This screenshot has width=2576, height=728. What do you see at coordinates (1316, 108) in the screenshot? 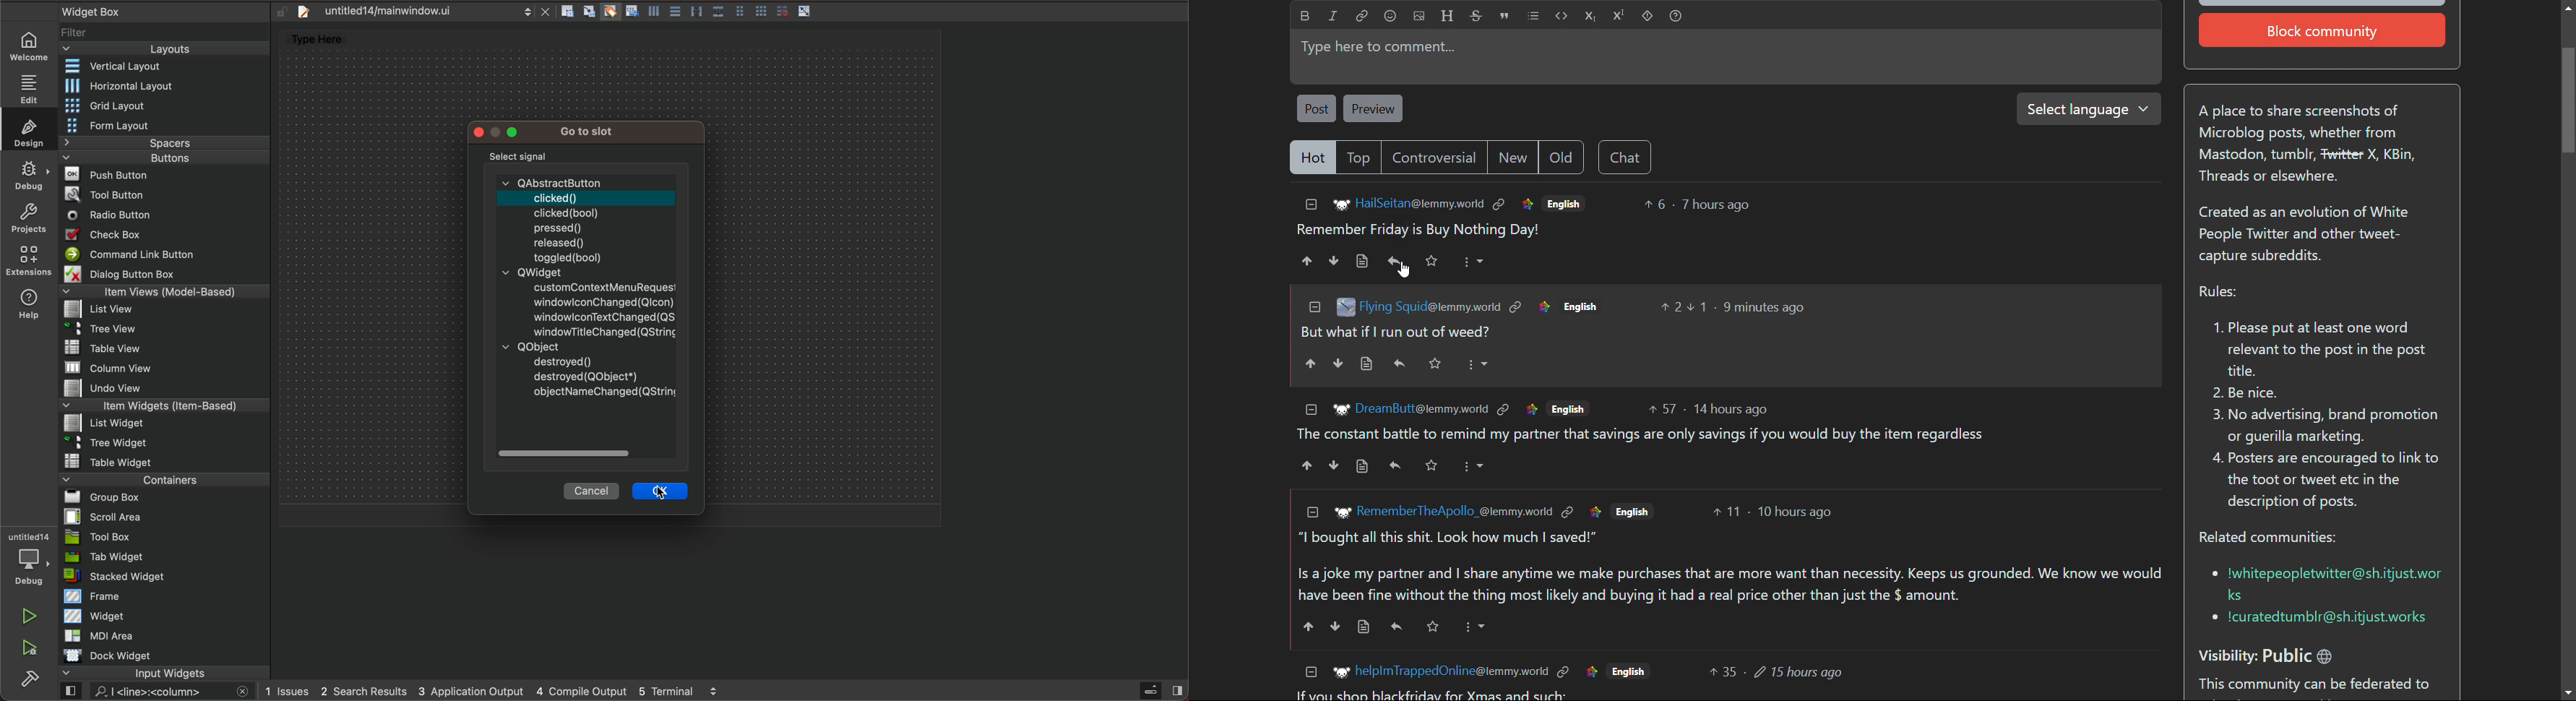
I see `post` at bounding box center [1316, 108].